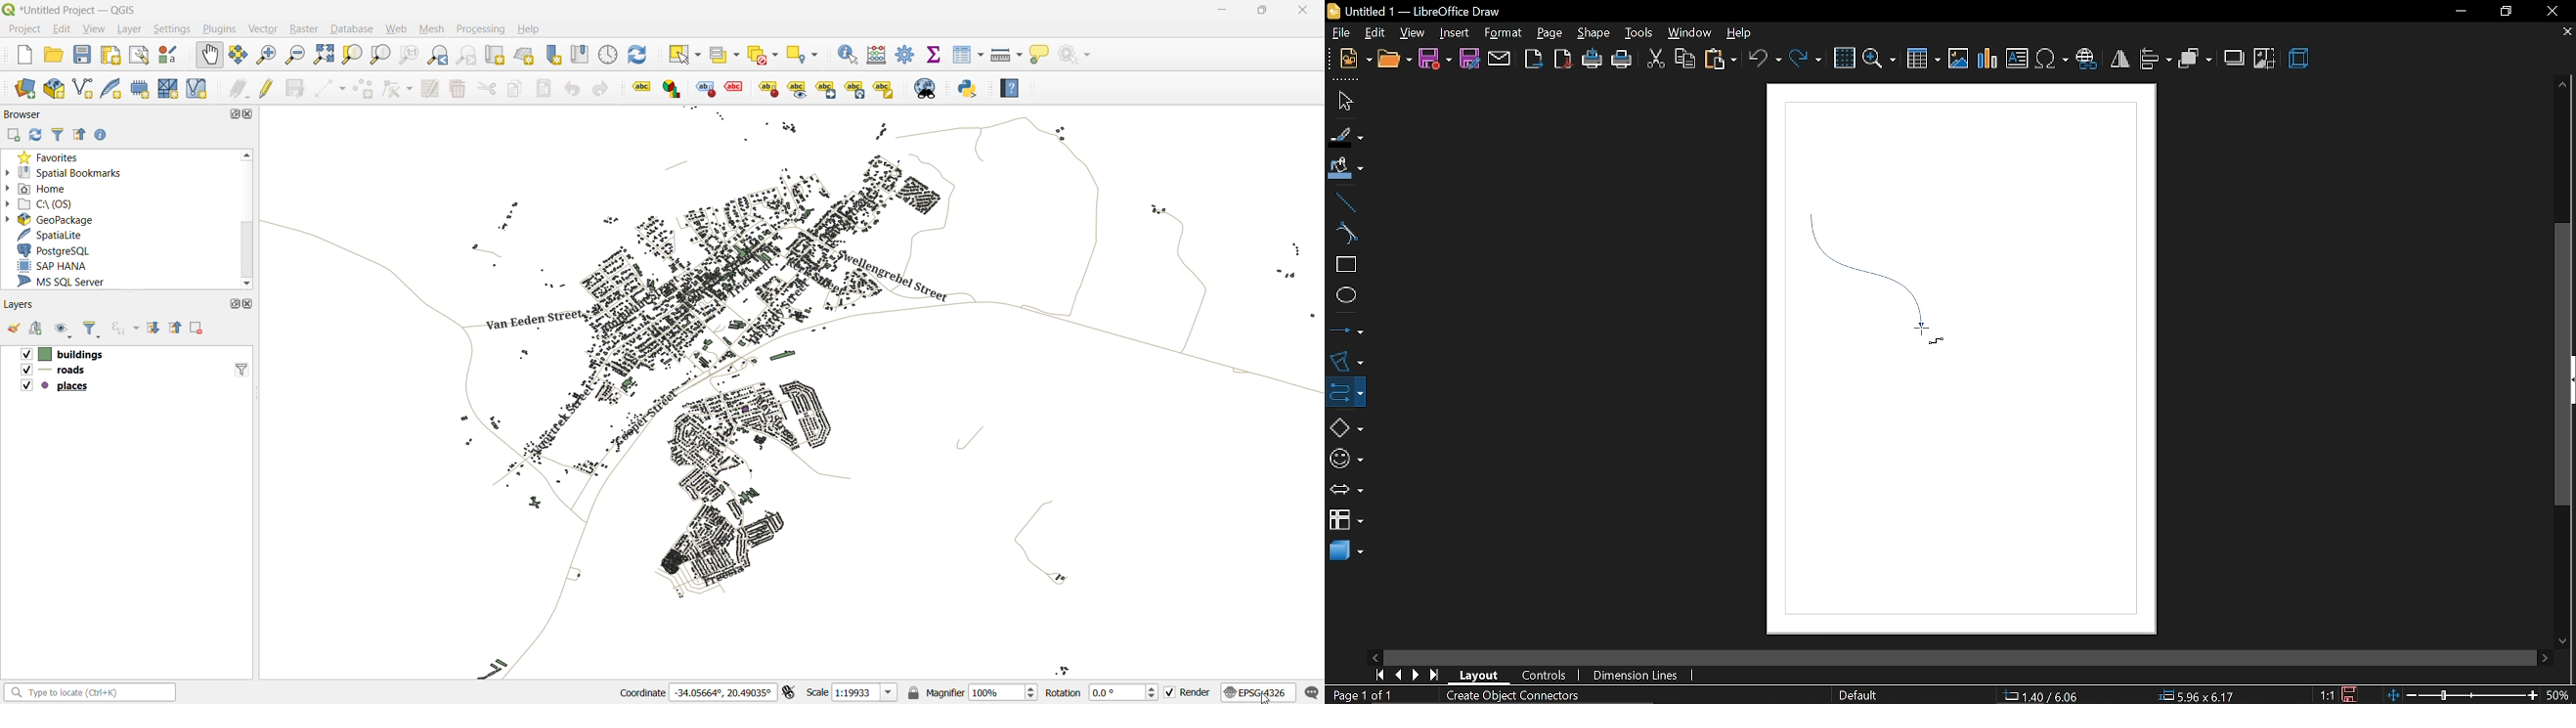 This screenshot has height=728, width=2576. Describe the element at coordinates (1191, 694) in the screenshot. I see `render` at that location.